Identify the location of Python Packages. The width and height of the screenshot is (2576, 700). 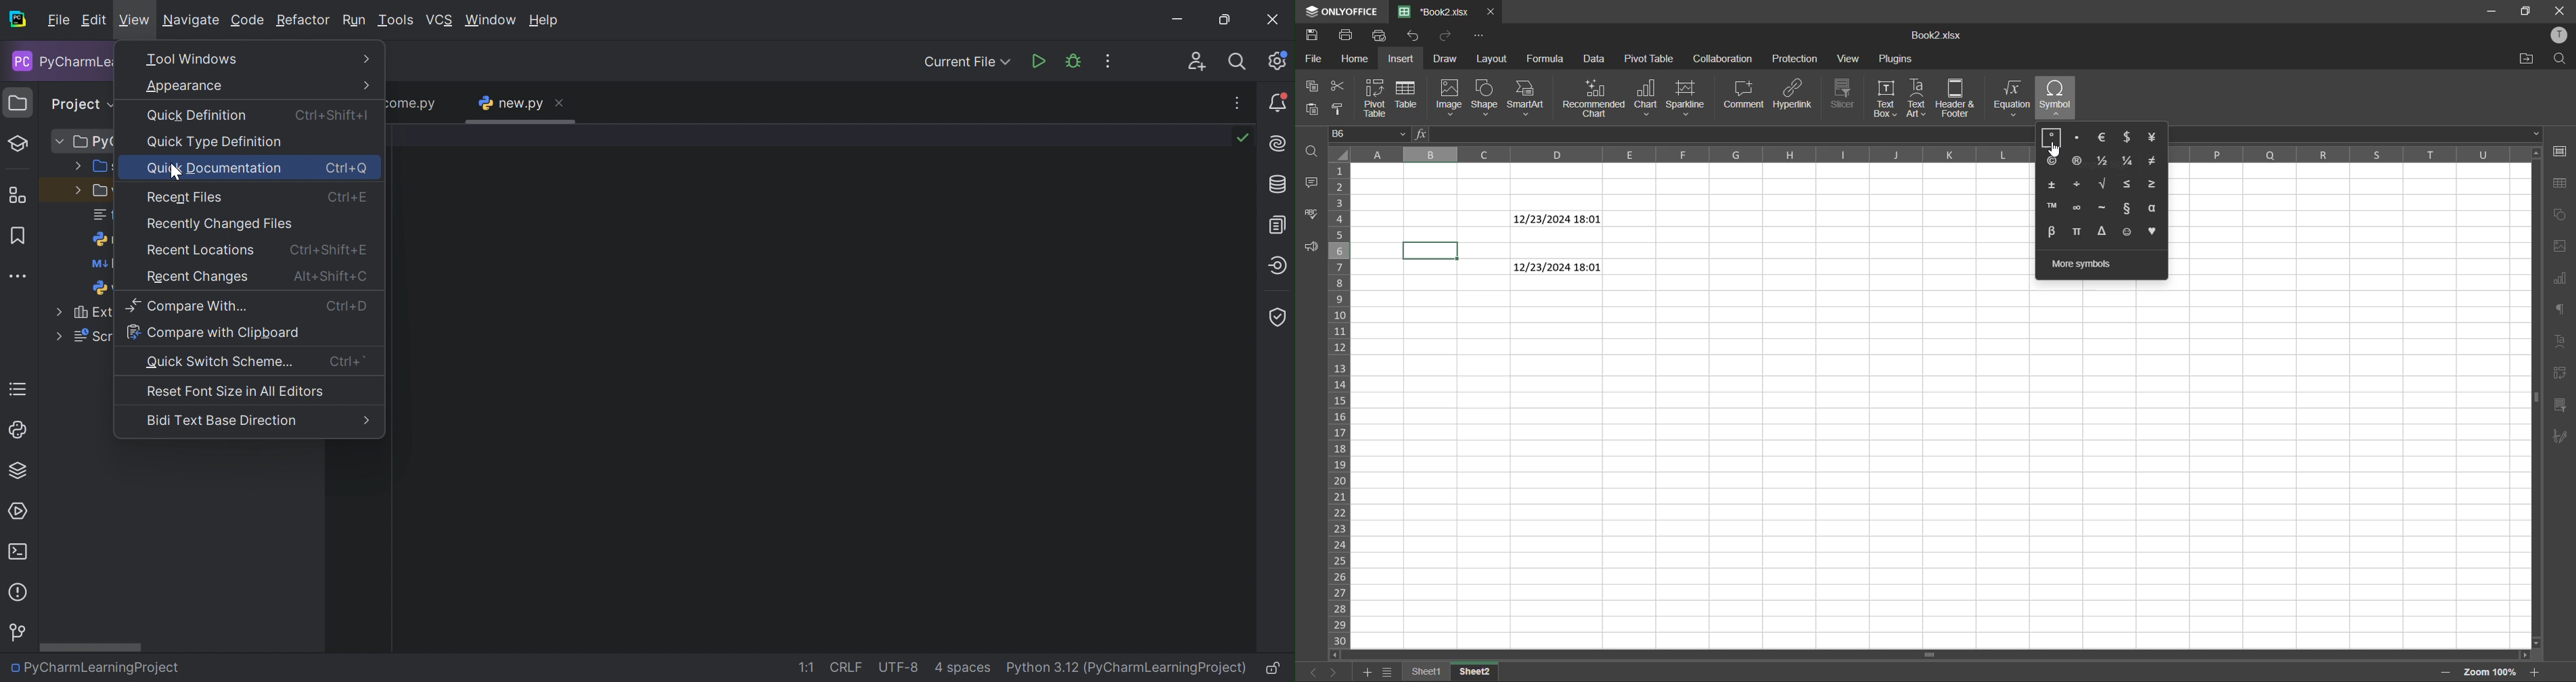
(16, 472).